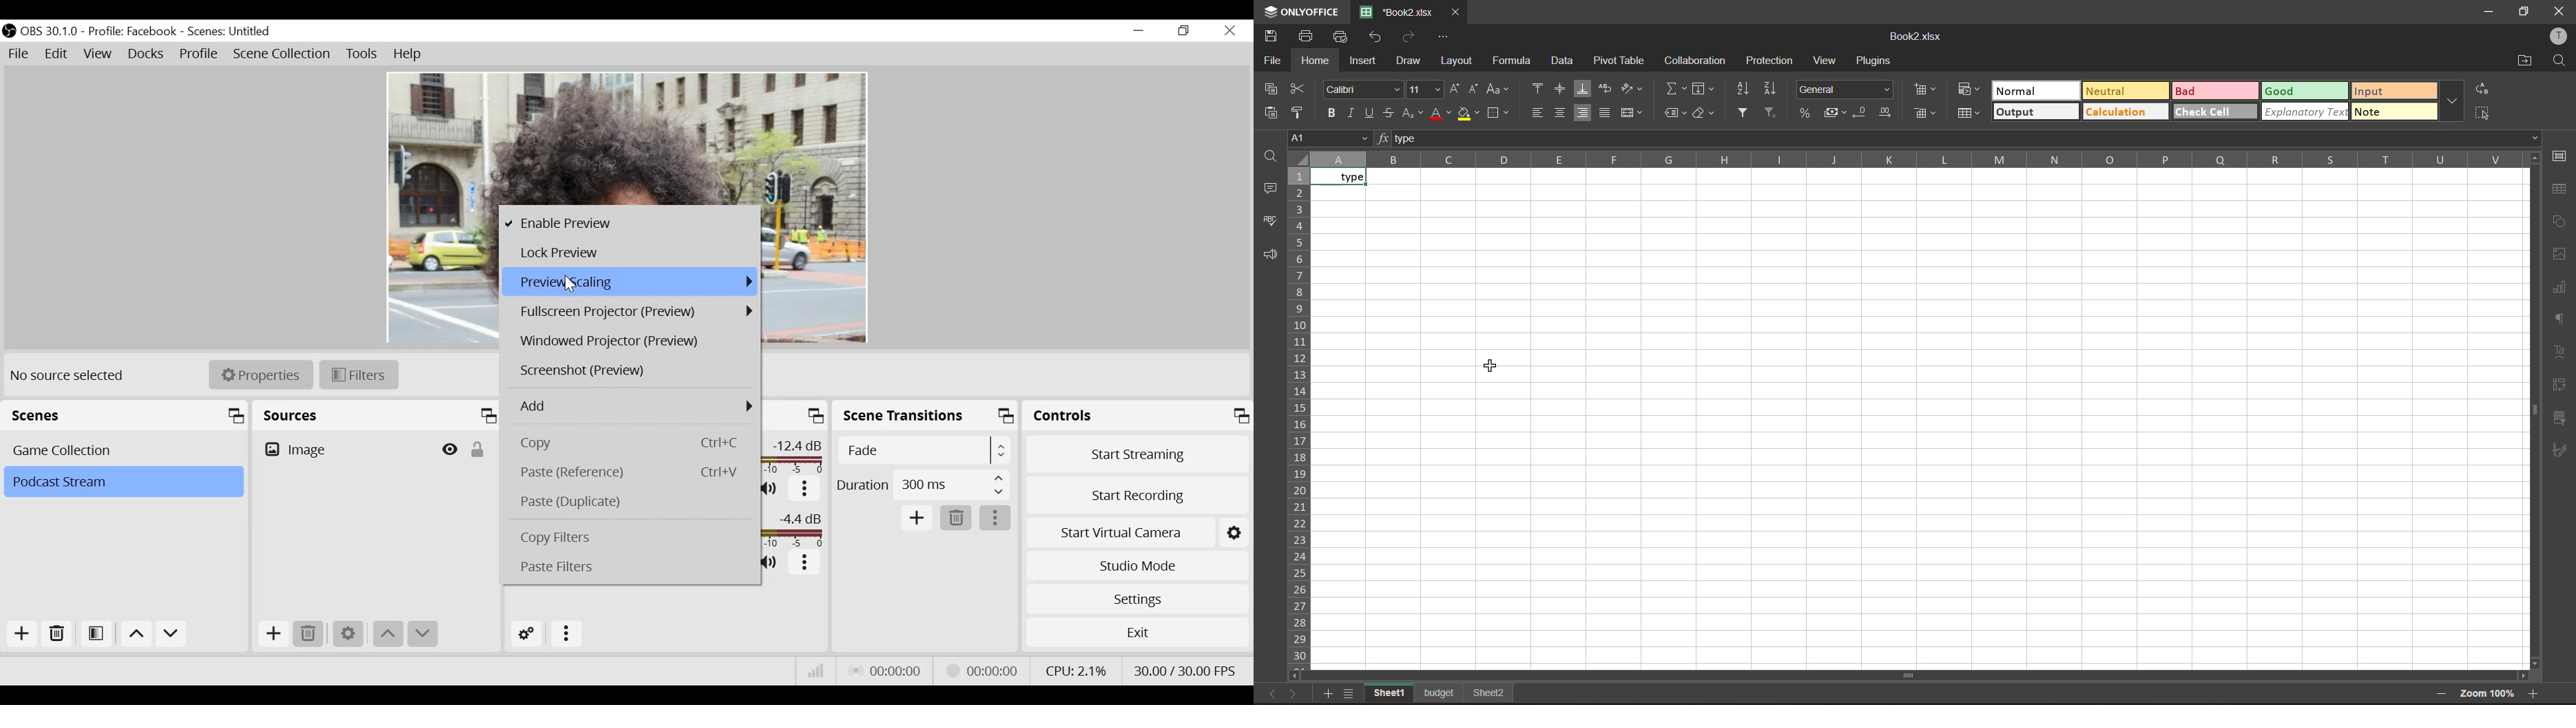 The width and height of the screenshot is (2576, 728). I want to click on CPU Usage, so click(1077, 670).